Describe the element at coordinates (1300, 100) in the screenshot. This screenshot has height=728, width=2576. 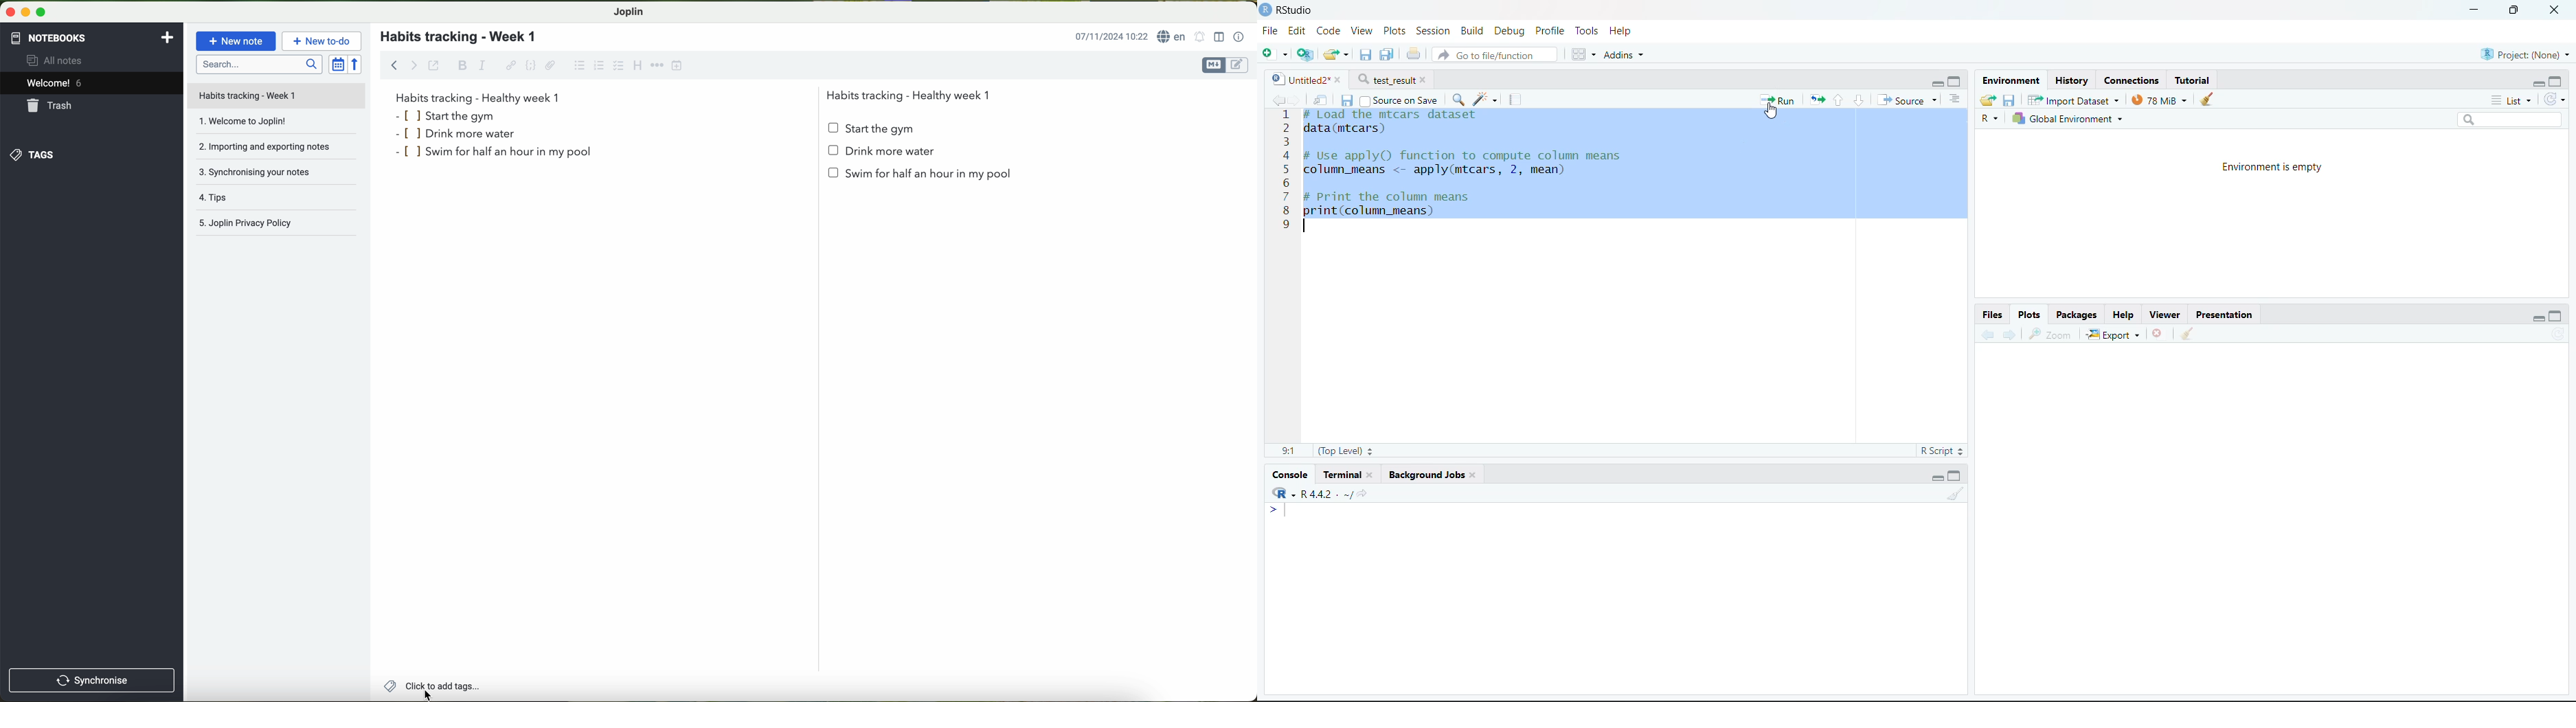
I see `Go forward to the next source location (Ctrl + F10)` at that location.